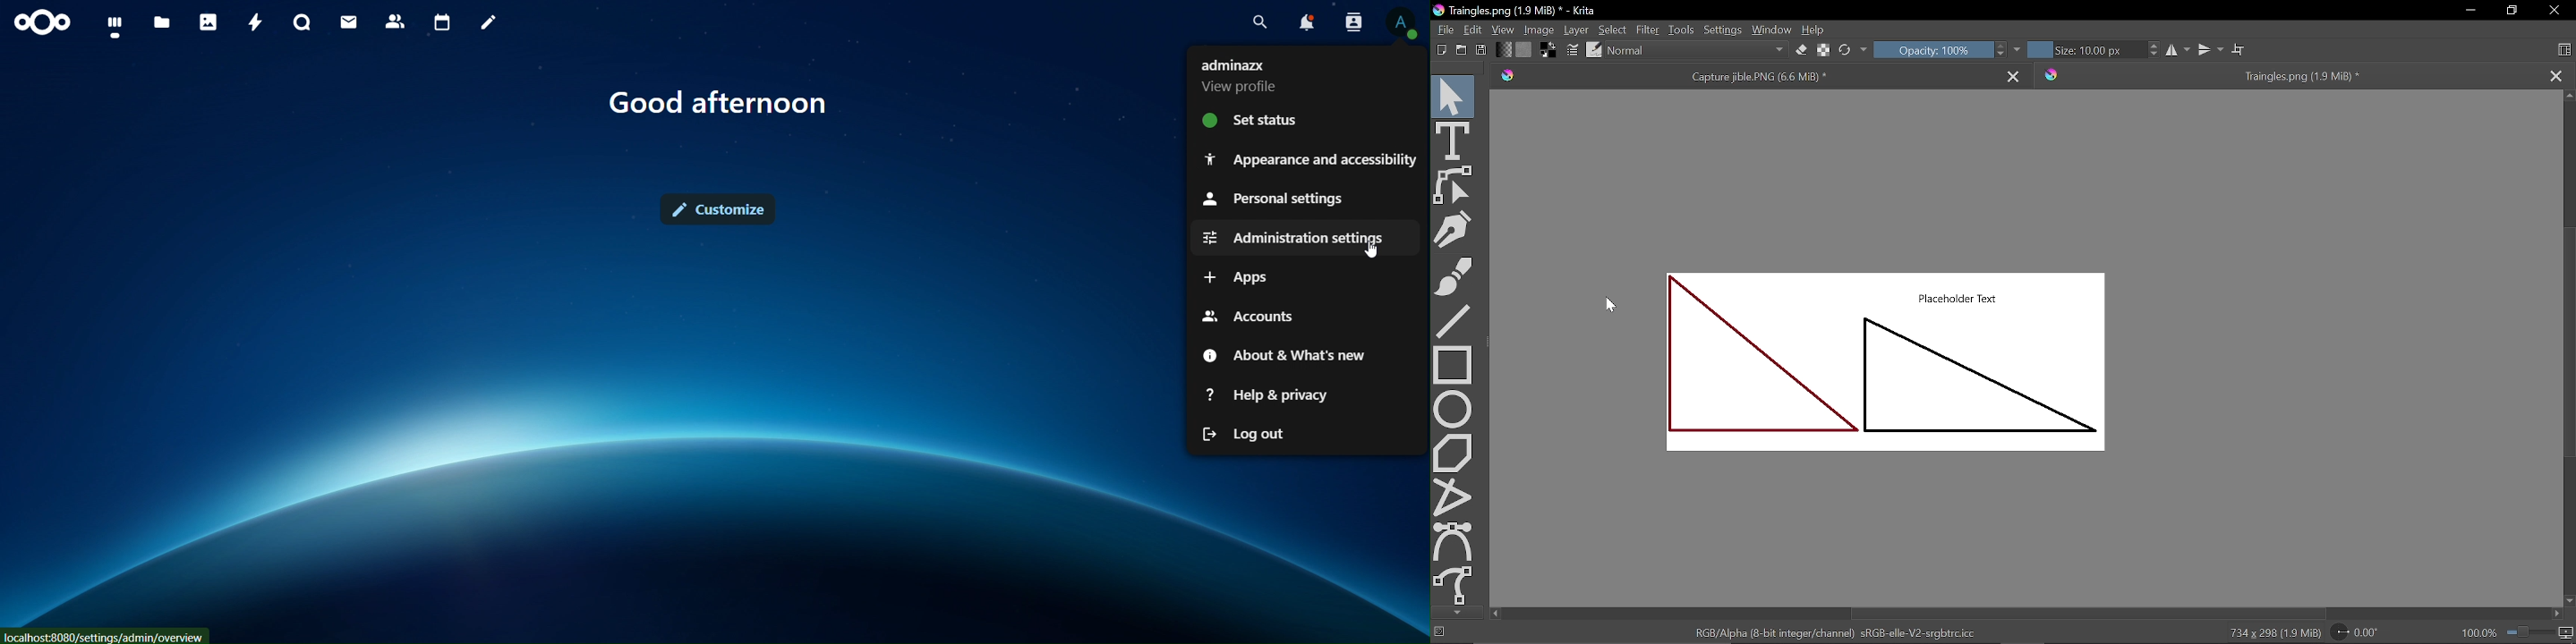 The width and height of the screenshot is (2576, 644). Describe the element at coordinates (1840, 632) in the screenshot. I see `'RGB/Alpha (8-bit integer/channel) sRGB-elle-V2-srgbtrc.icc` at that location.